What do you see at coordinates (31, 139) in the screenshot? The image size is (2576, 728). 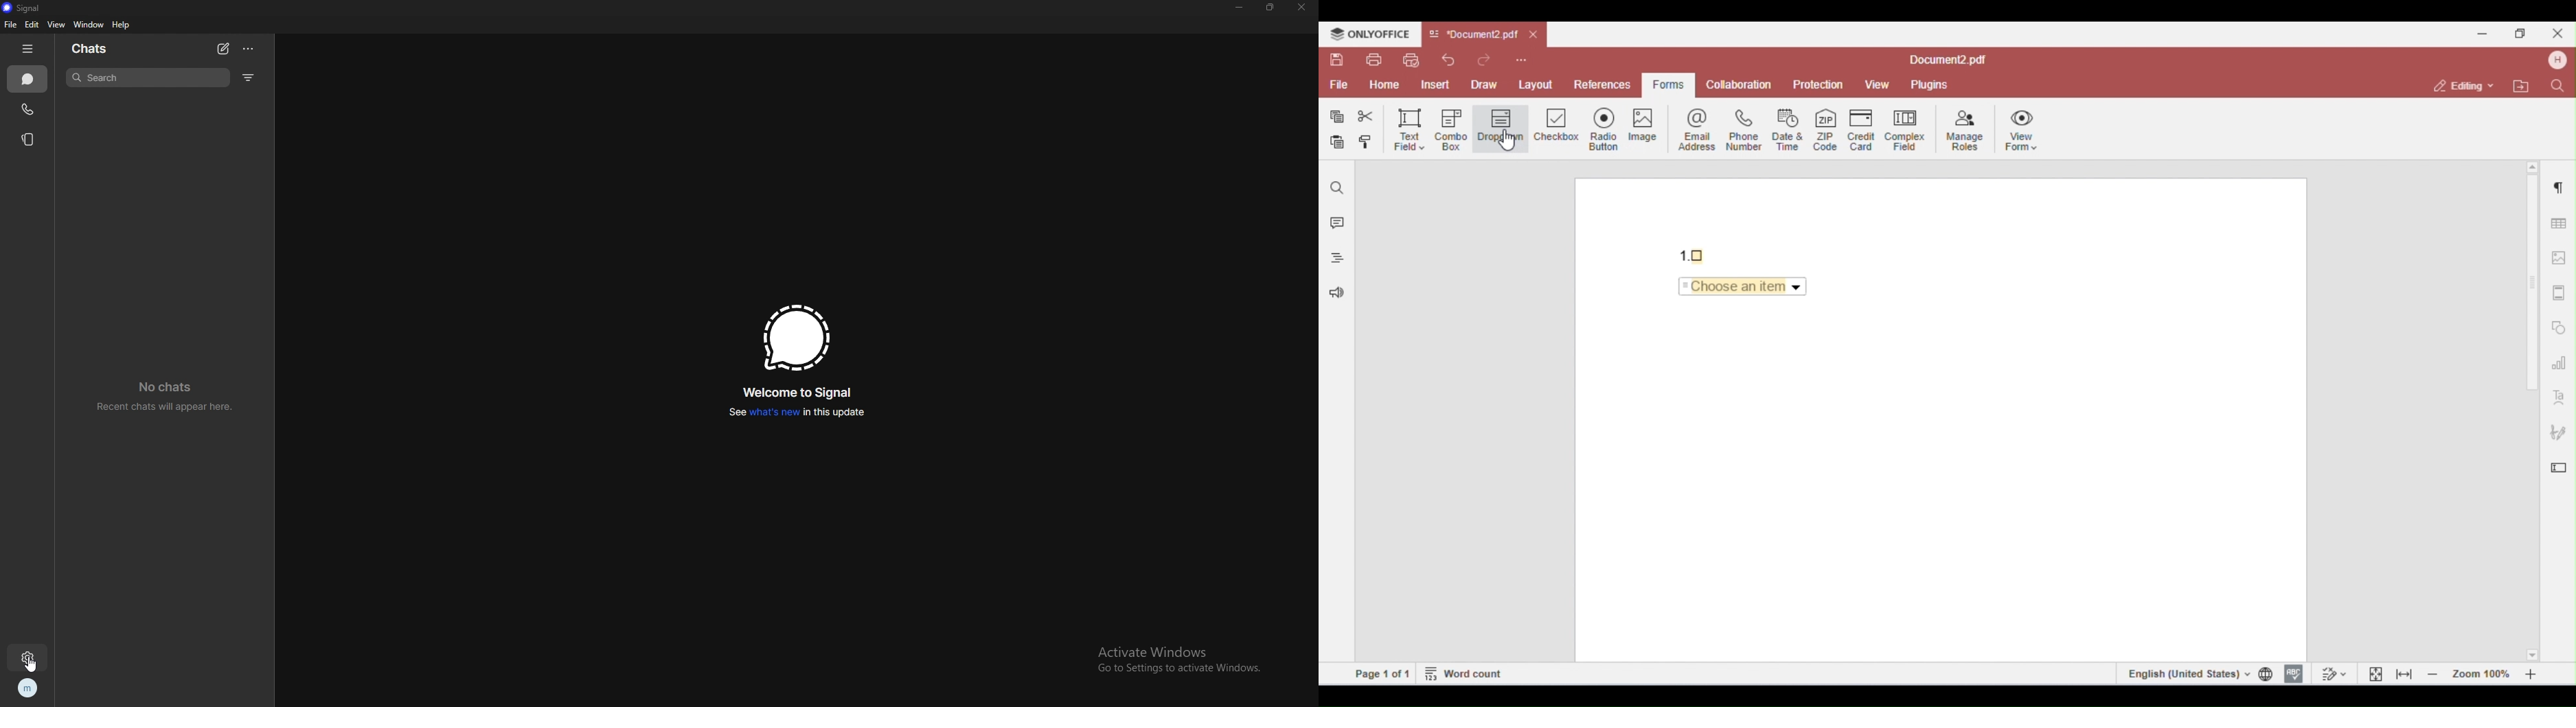 I see `stories` at bounding box center [31, 139].